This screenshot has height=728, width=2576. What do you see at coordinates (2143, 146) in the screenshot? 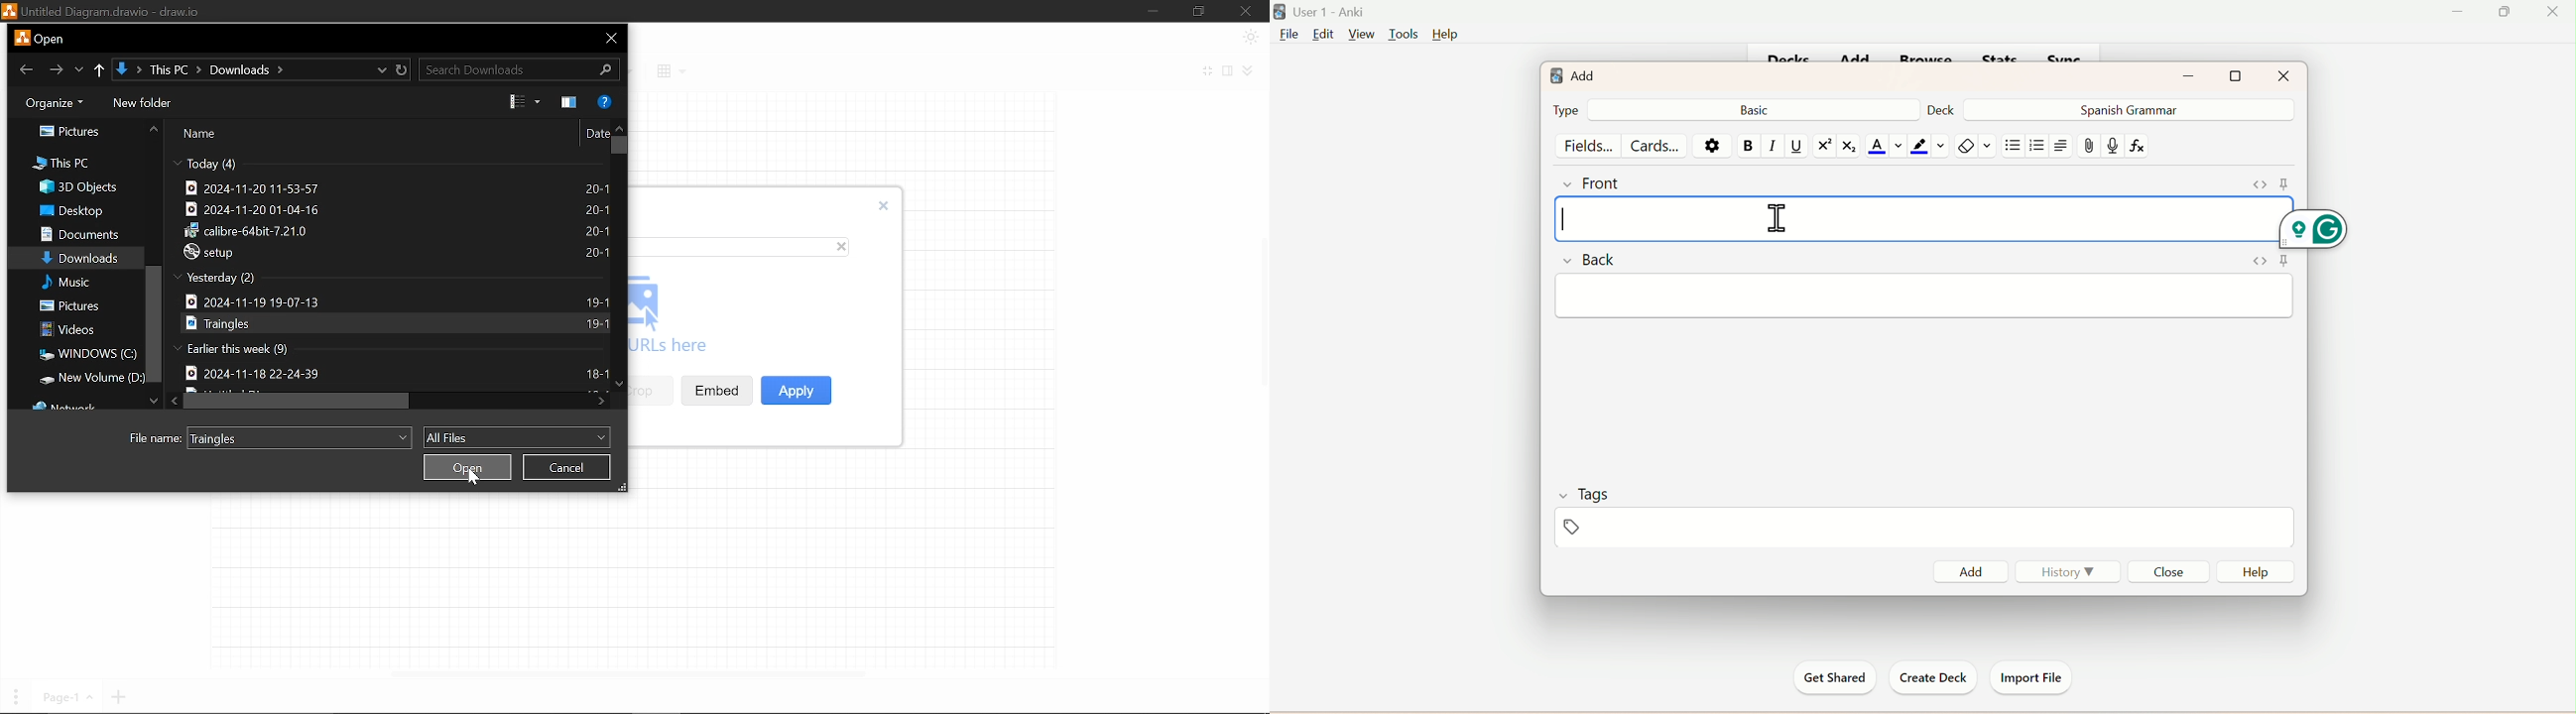
I see `fx` at bounding box center [2143, 146].